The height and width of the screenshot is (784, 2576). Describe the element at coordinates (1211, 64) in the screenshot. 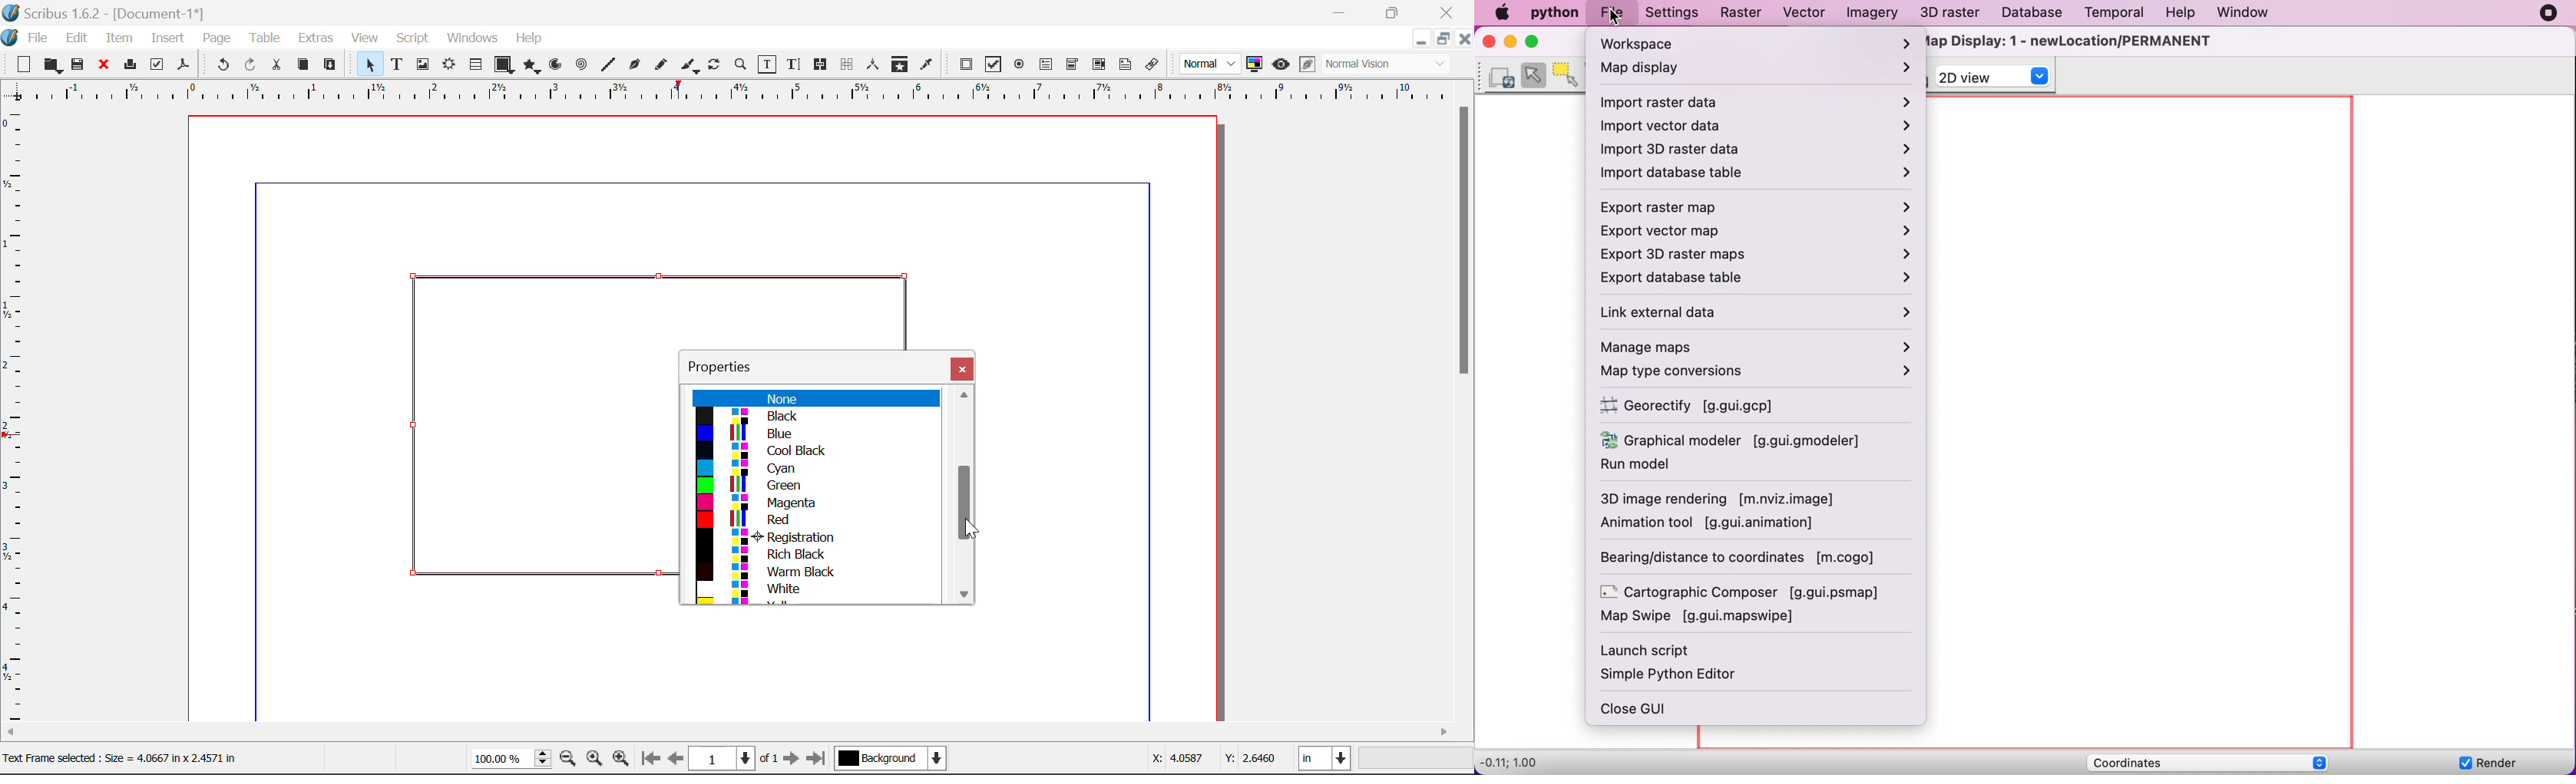

I see `Preview Mode` at that location.